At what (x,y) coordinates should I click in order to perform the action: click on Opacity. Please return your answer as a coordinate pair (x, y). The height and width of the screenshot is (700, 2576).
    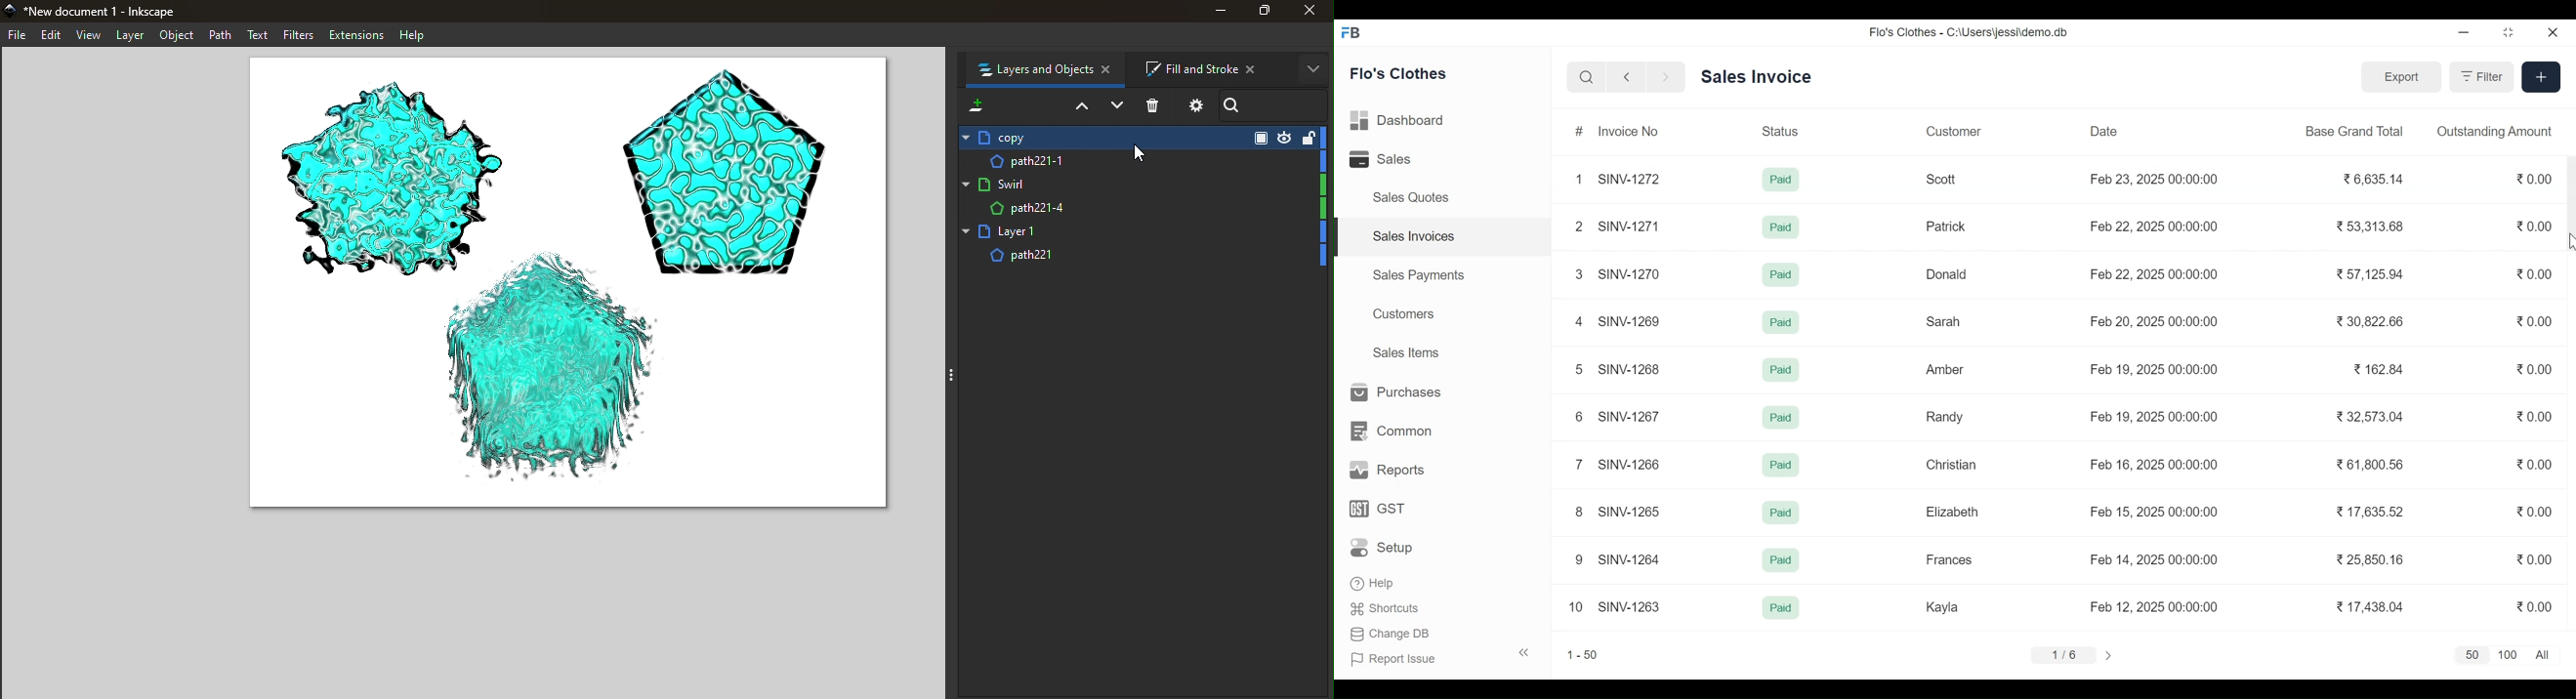
    Looking at the image, I should click on (1258, 137).